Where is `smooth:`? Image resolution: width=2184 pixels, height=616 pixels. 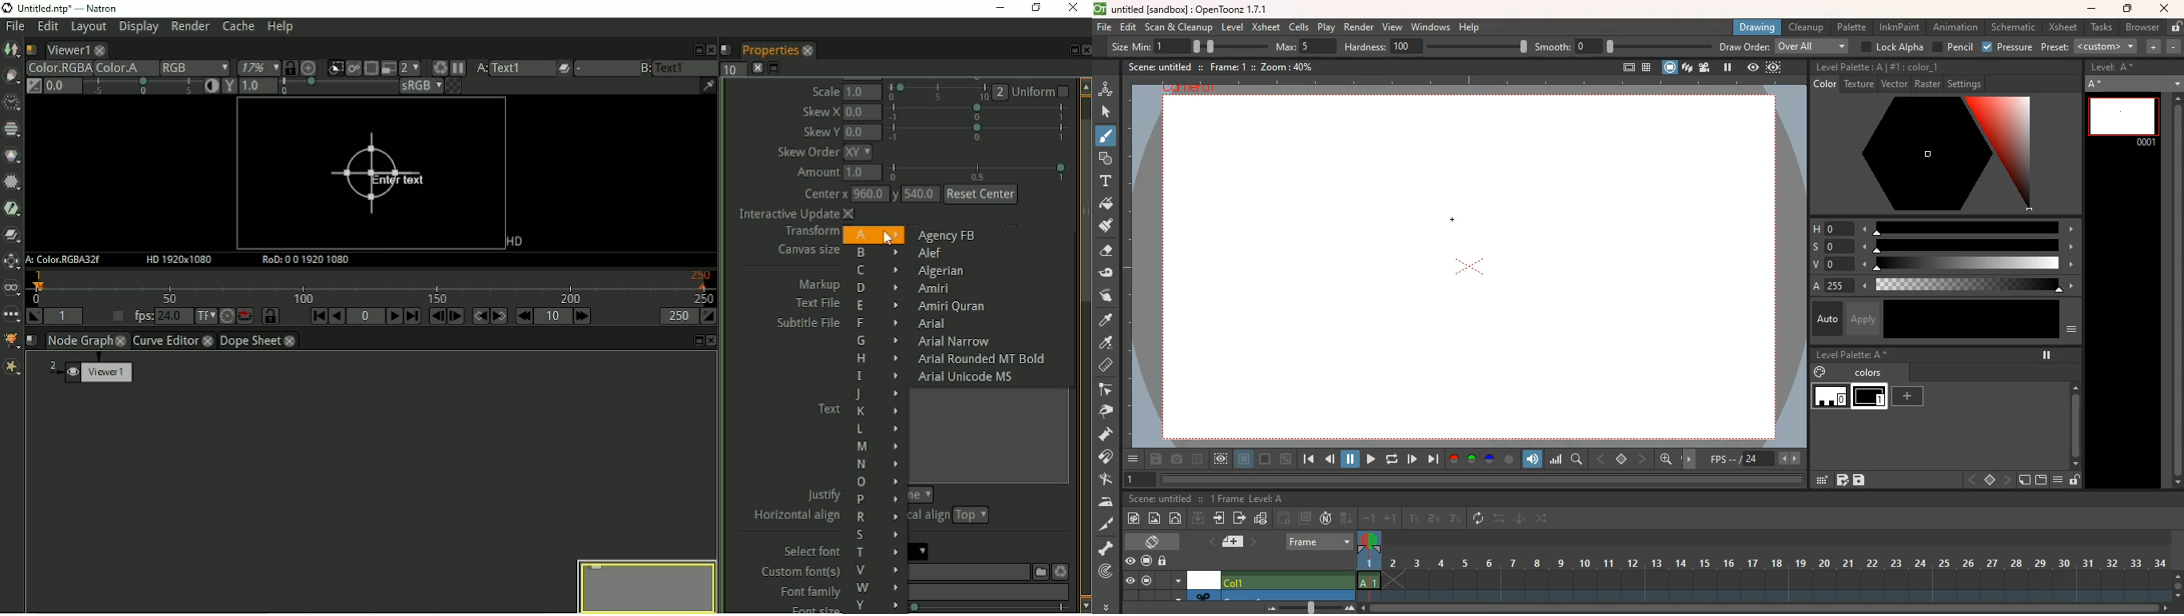
smooth: is located at coordinates (1622, 46).